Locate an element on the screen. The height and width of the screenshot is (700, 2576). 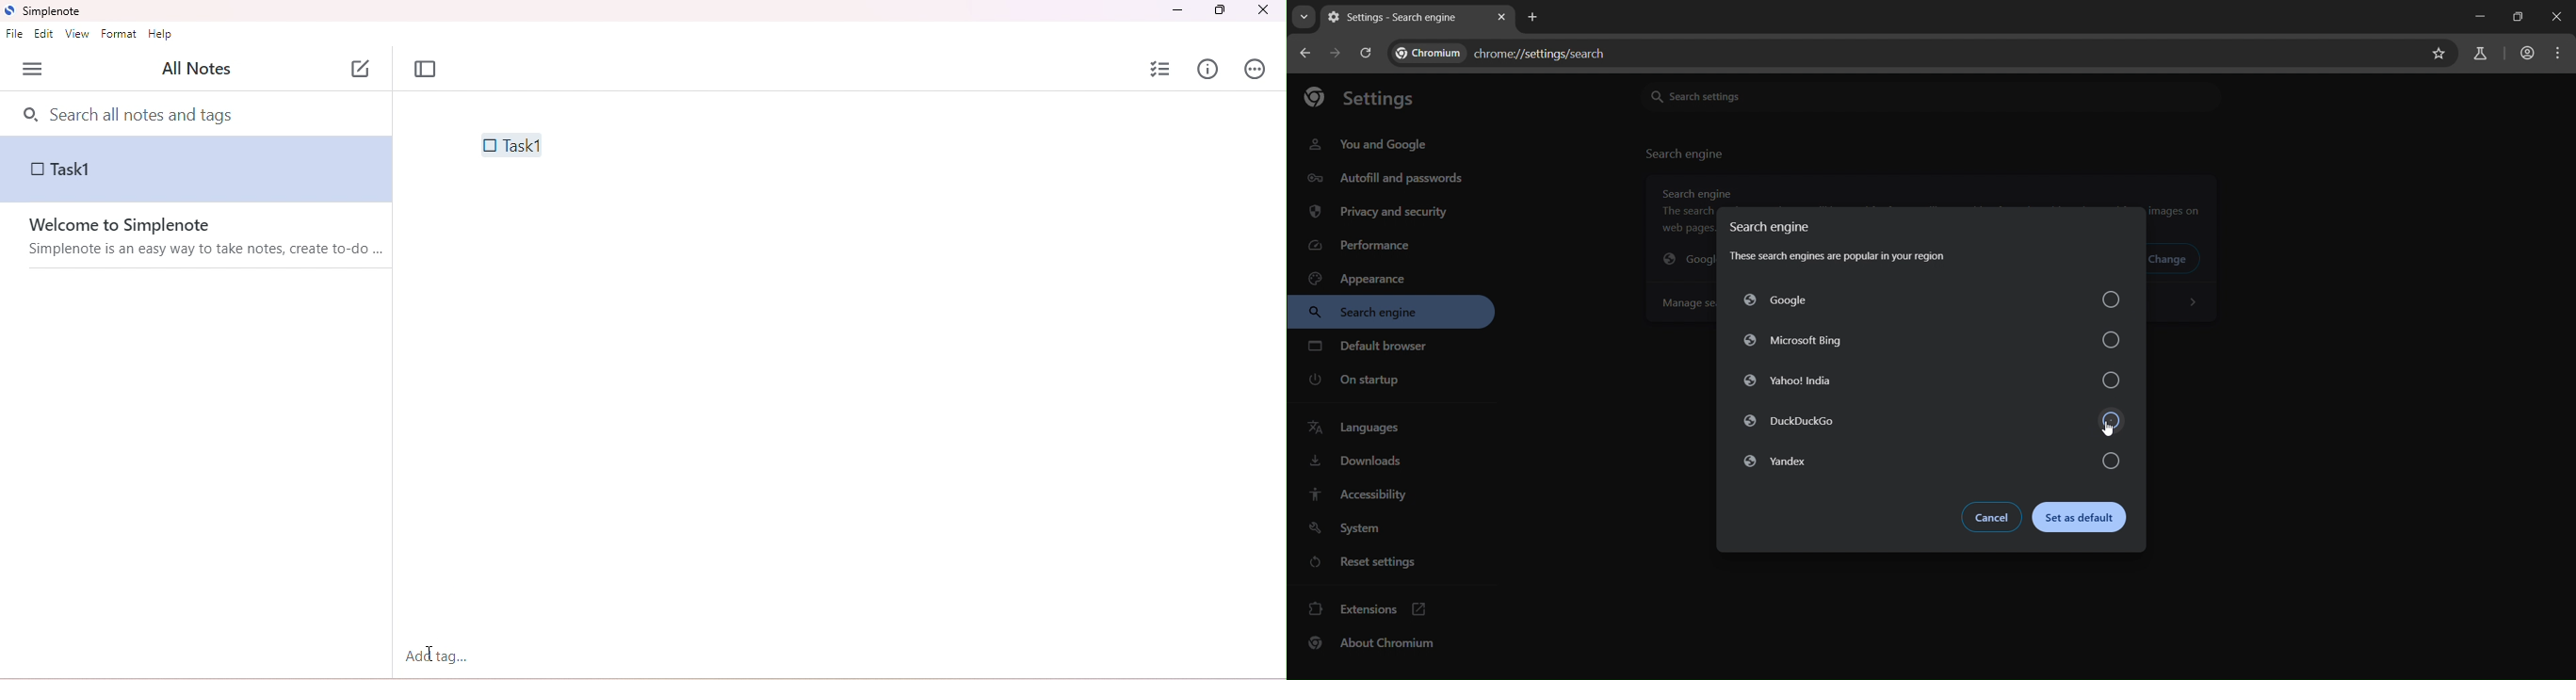
new tab is located at coordinates (1533, 17).